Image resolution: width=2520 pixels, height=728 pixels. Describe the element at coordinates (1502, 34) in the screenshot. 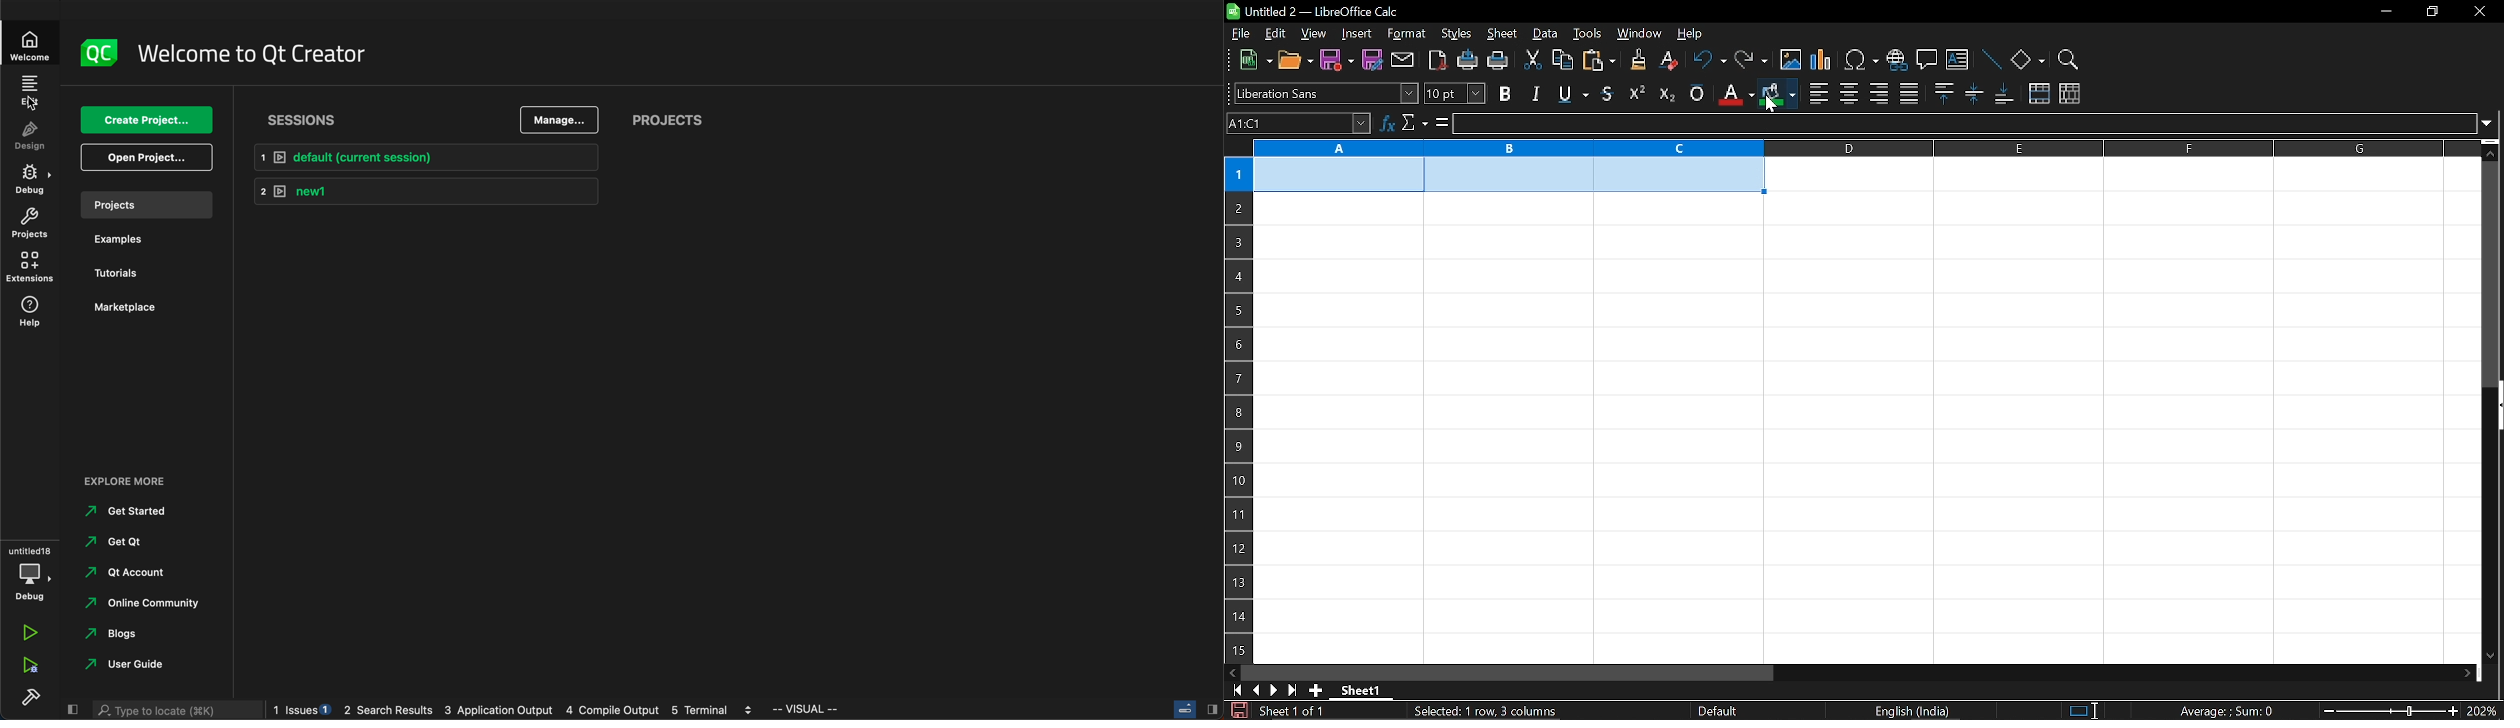

I see `sheet` at that location.